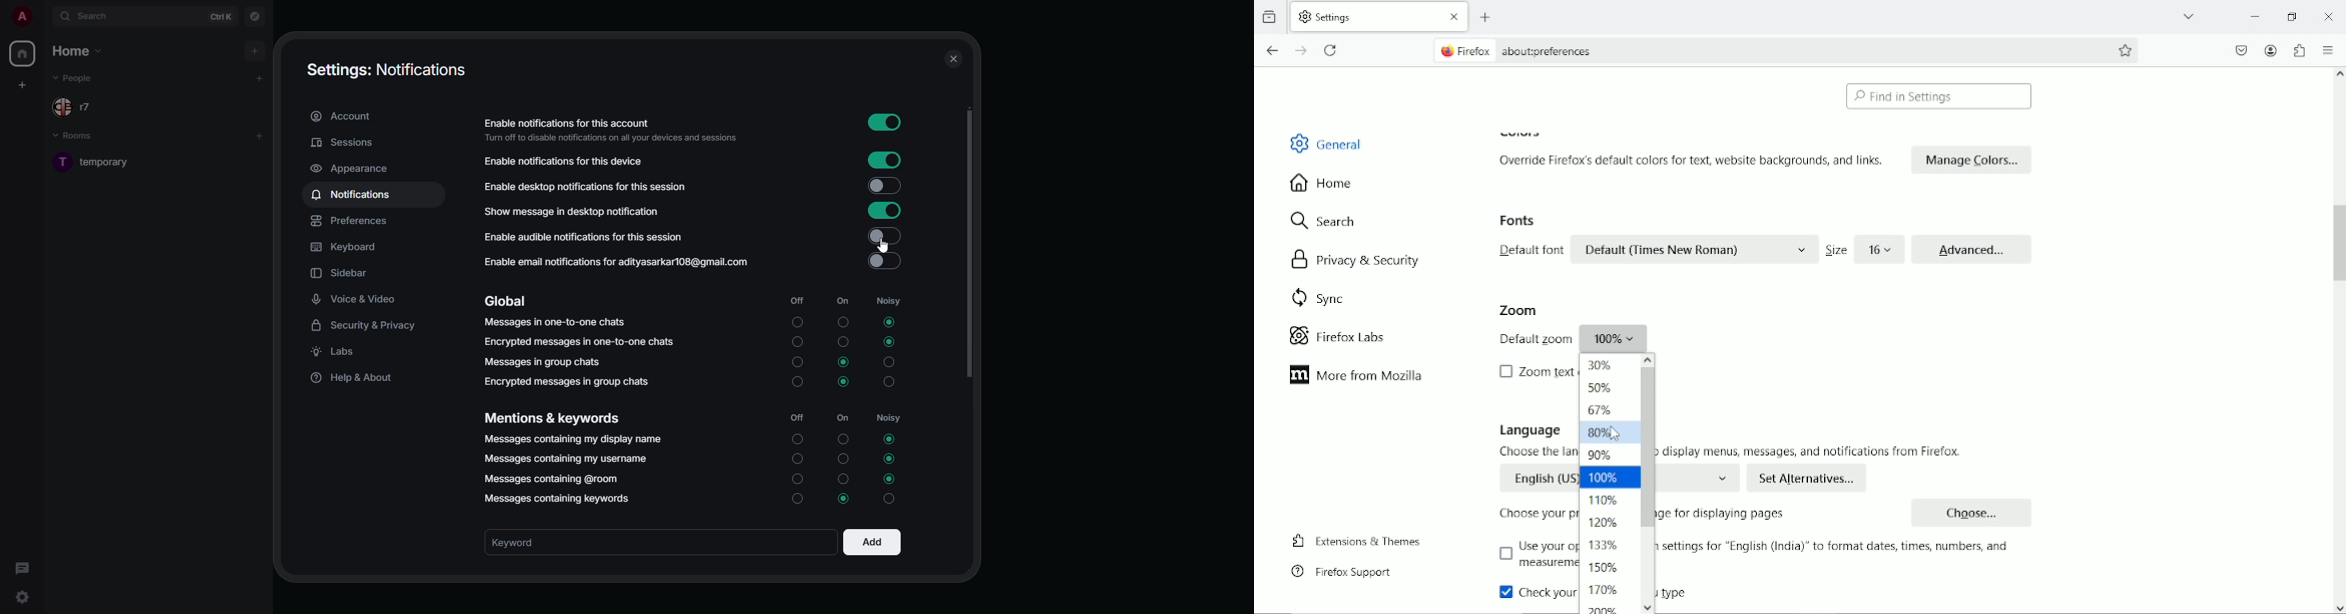  Describe the element at coordinates (343, 116) in the screenshot. I see `account` at that location.